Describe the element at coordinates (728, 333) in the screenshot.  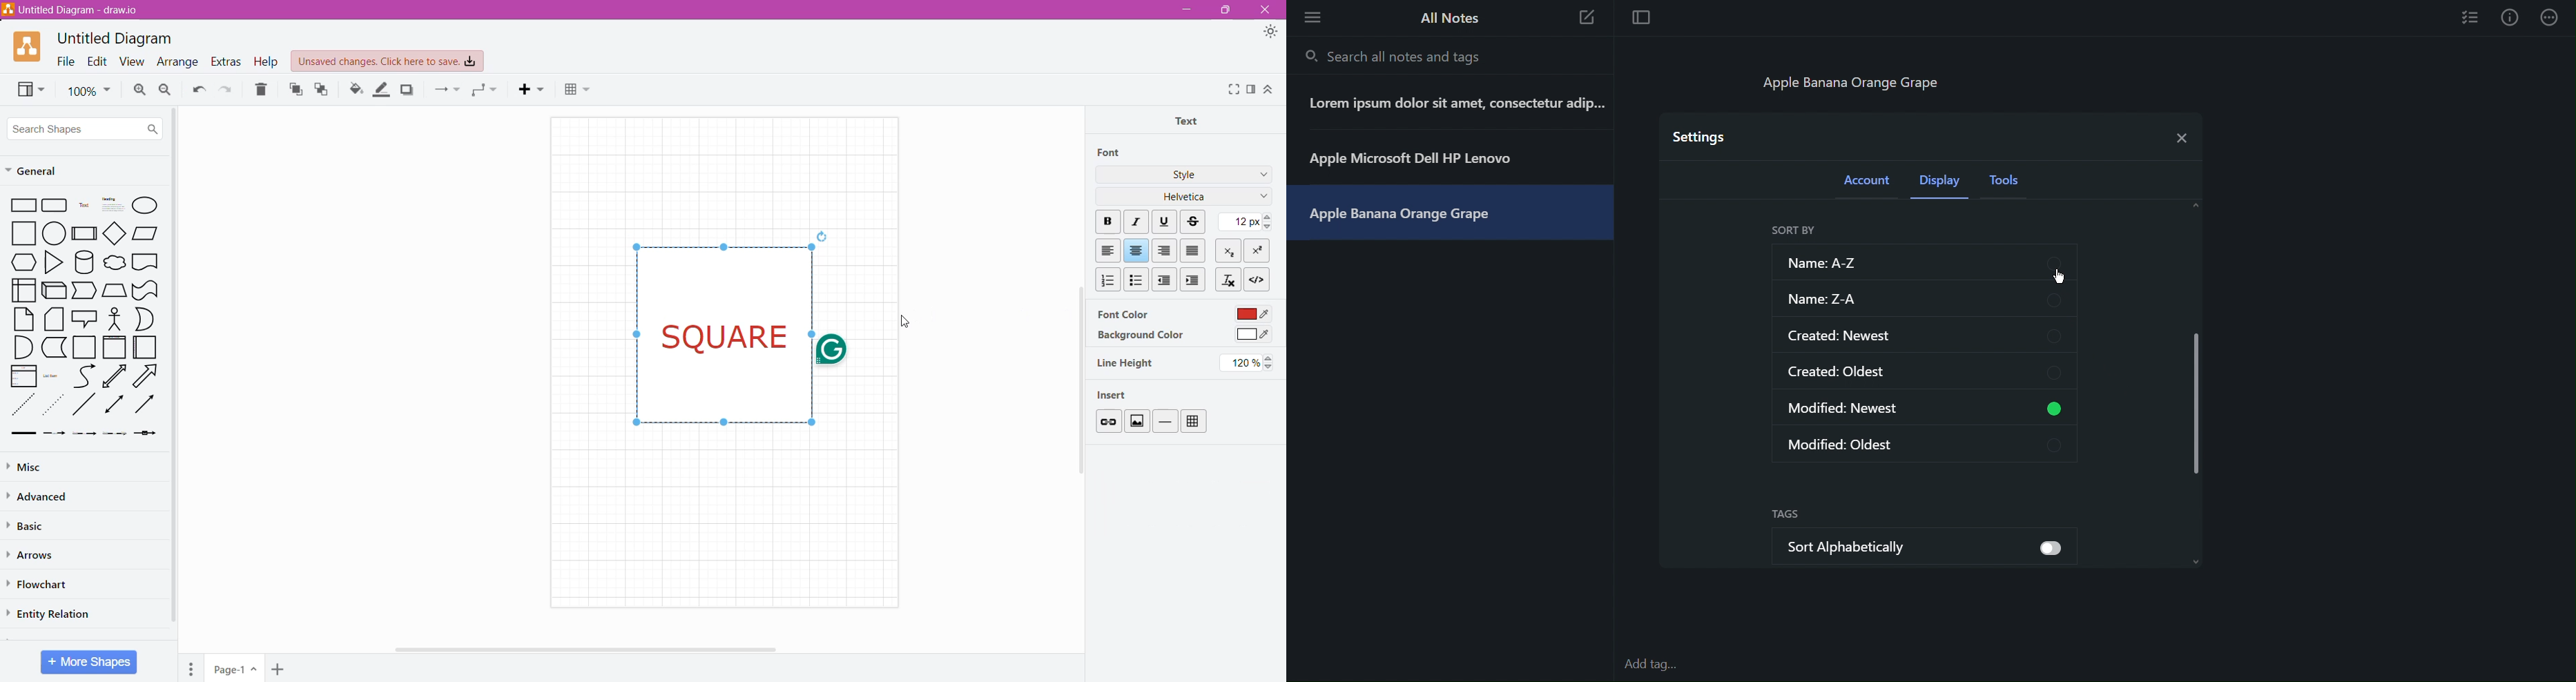
I see `Text` at that location.